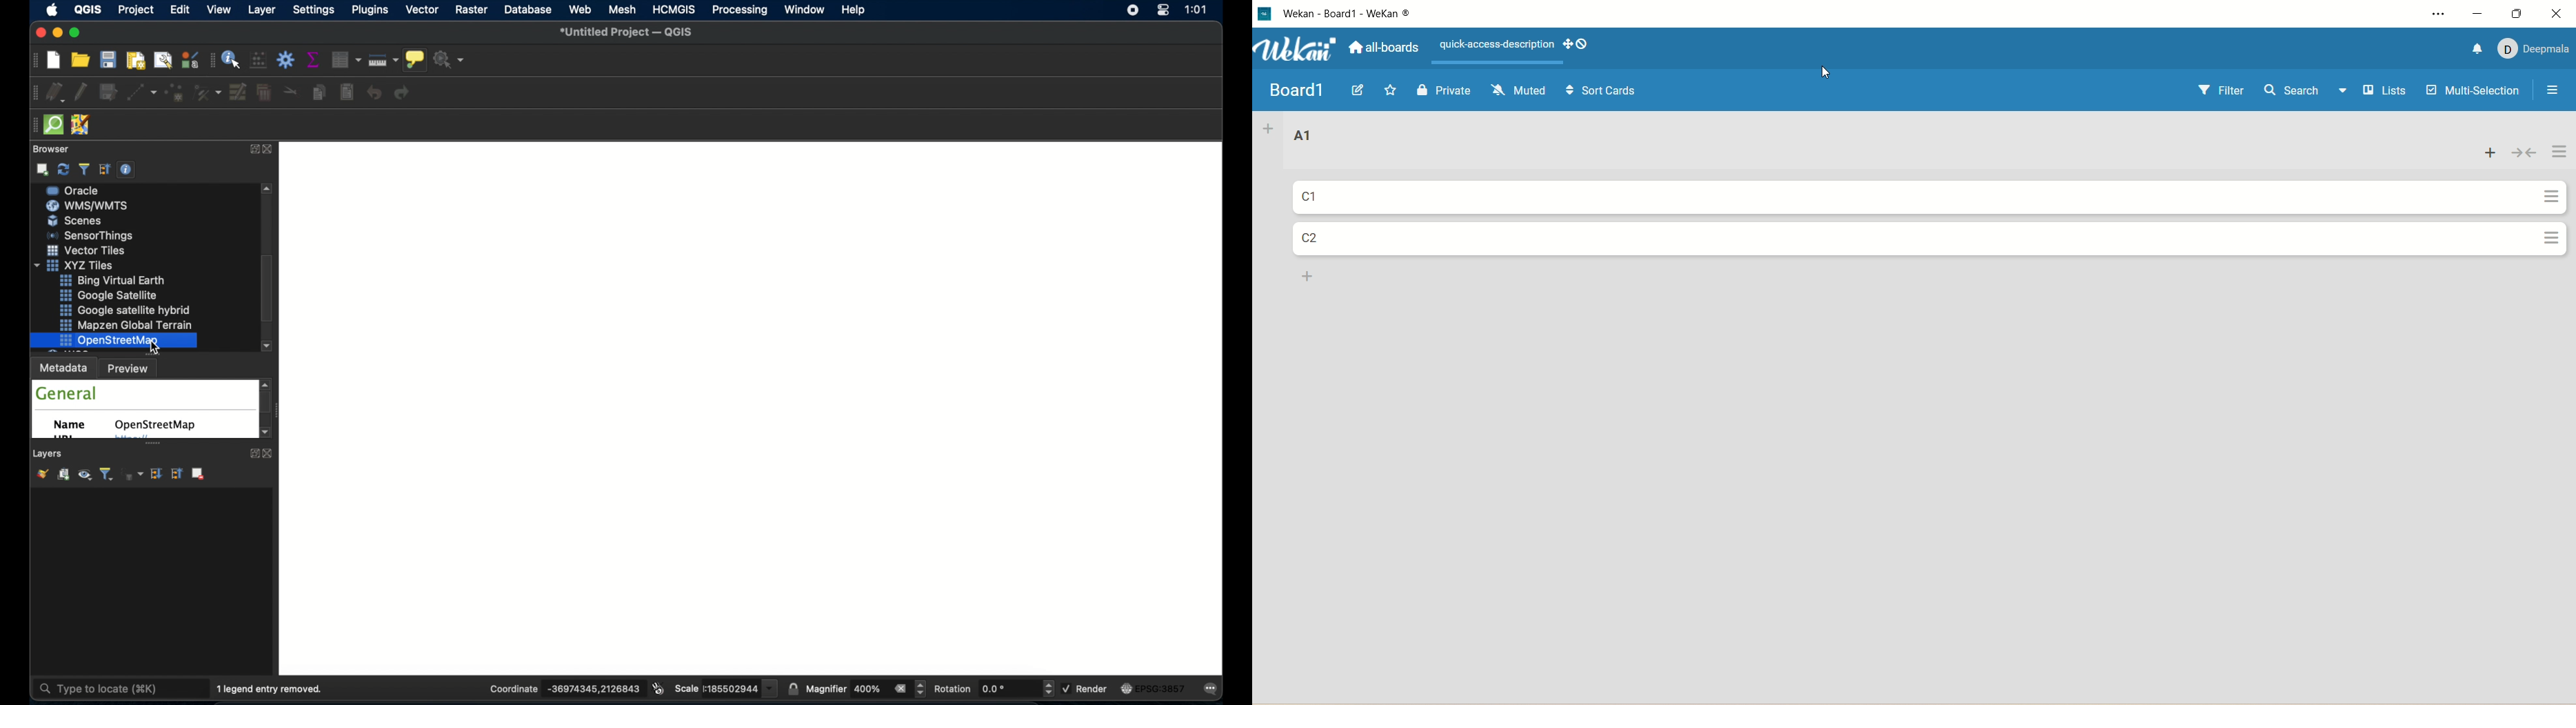 This screenshot has width=2576, height=728. What do you see at coordinates (853, 10) in the screenshot?
I see `help` at bounding box center [853, 10].